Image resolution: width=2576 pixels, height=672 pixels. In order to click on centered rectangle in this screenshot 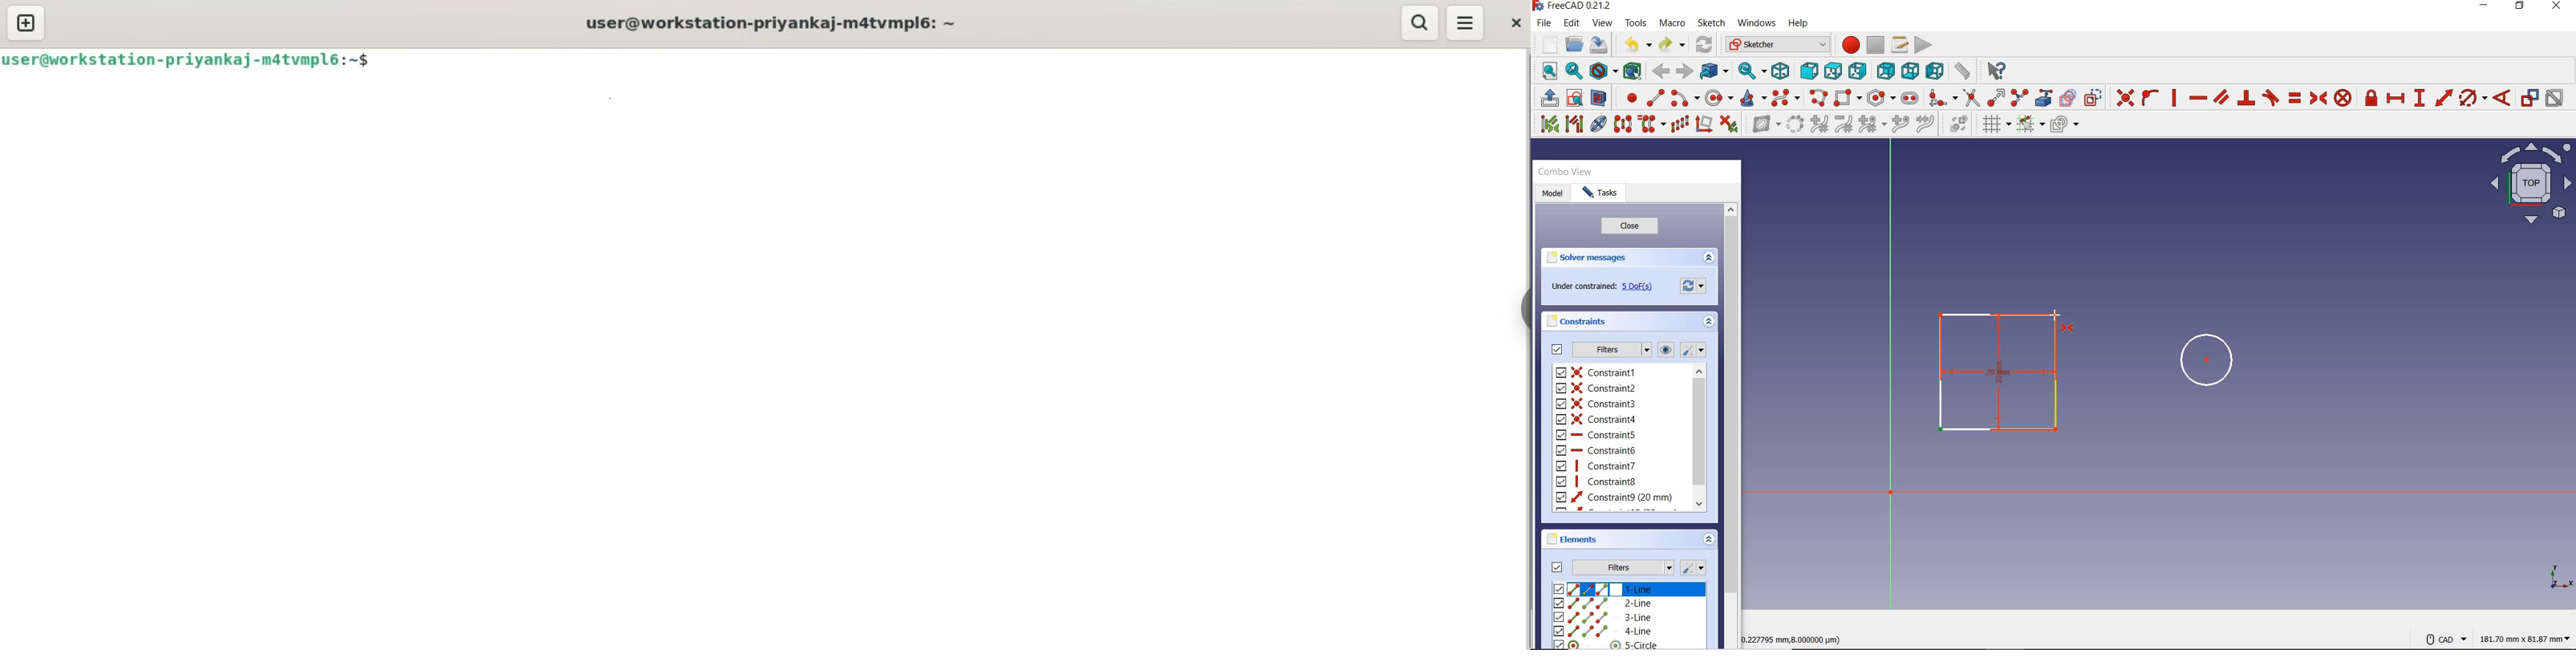, I will do `click(1998, 374)`.